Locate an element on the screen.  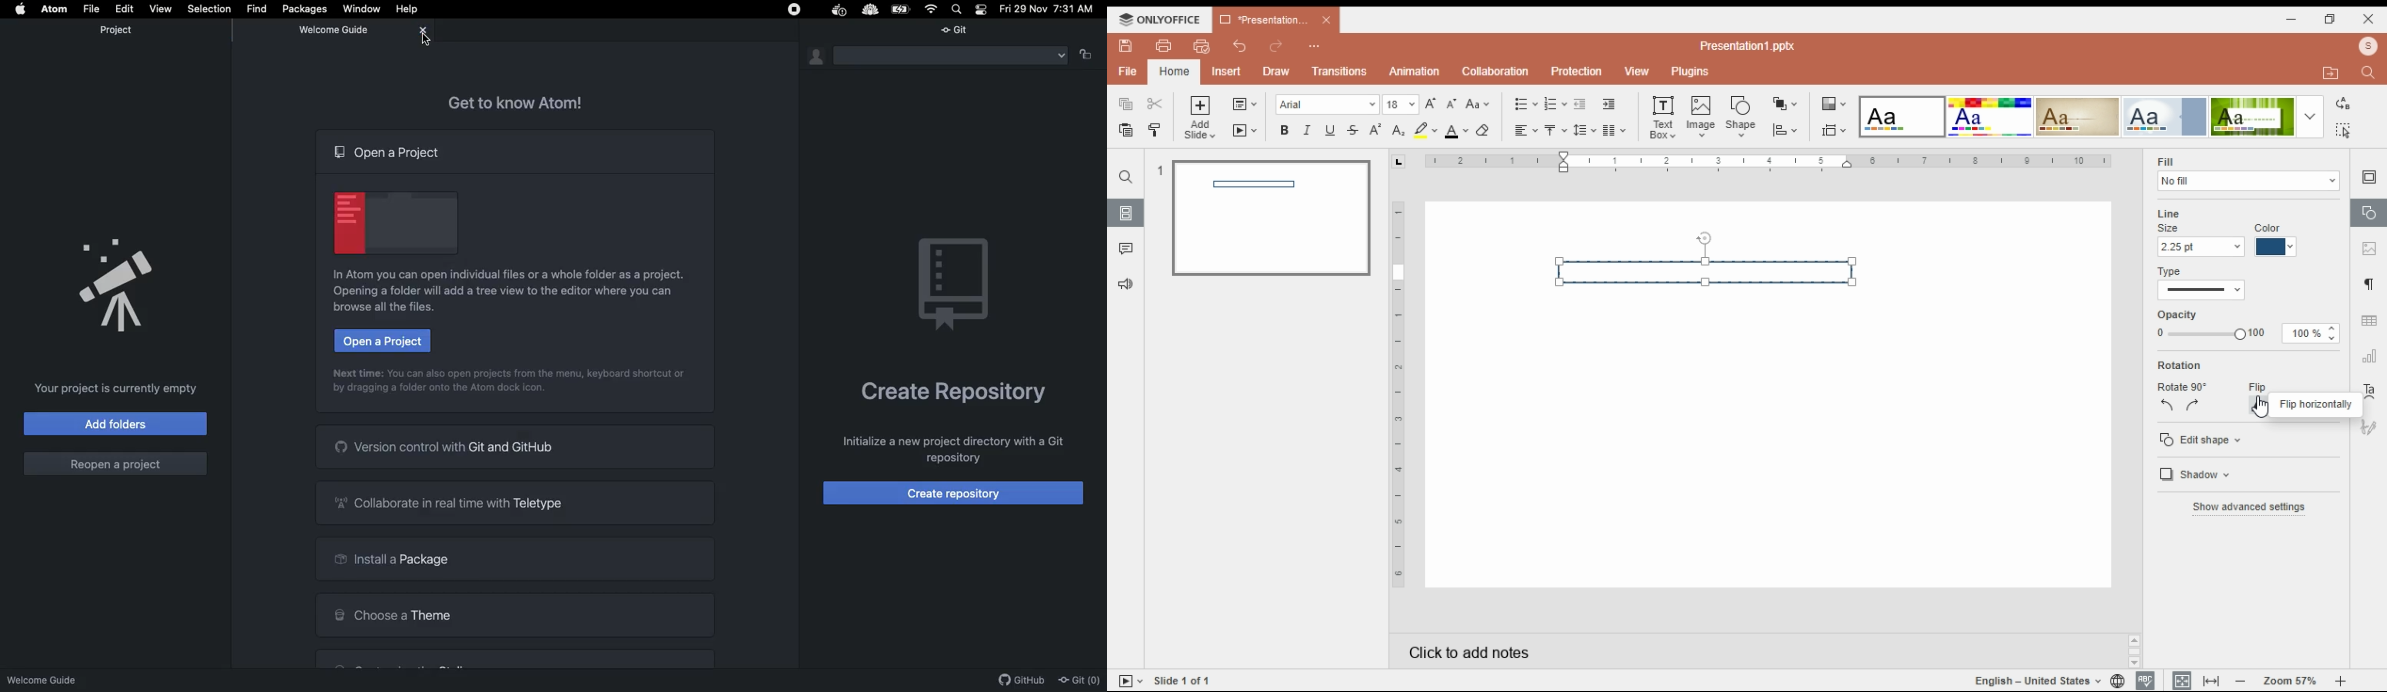
replace is located at coordinates (2344, 102).